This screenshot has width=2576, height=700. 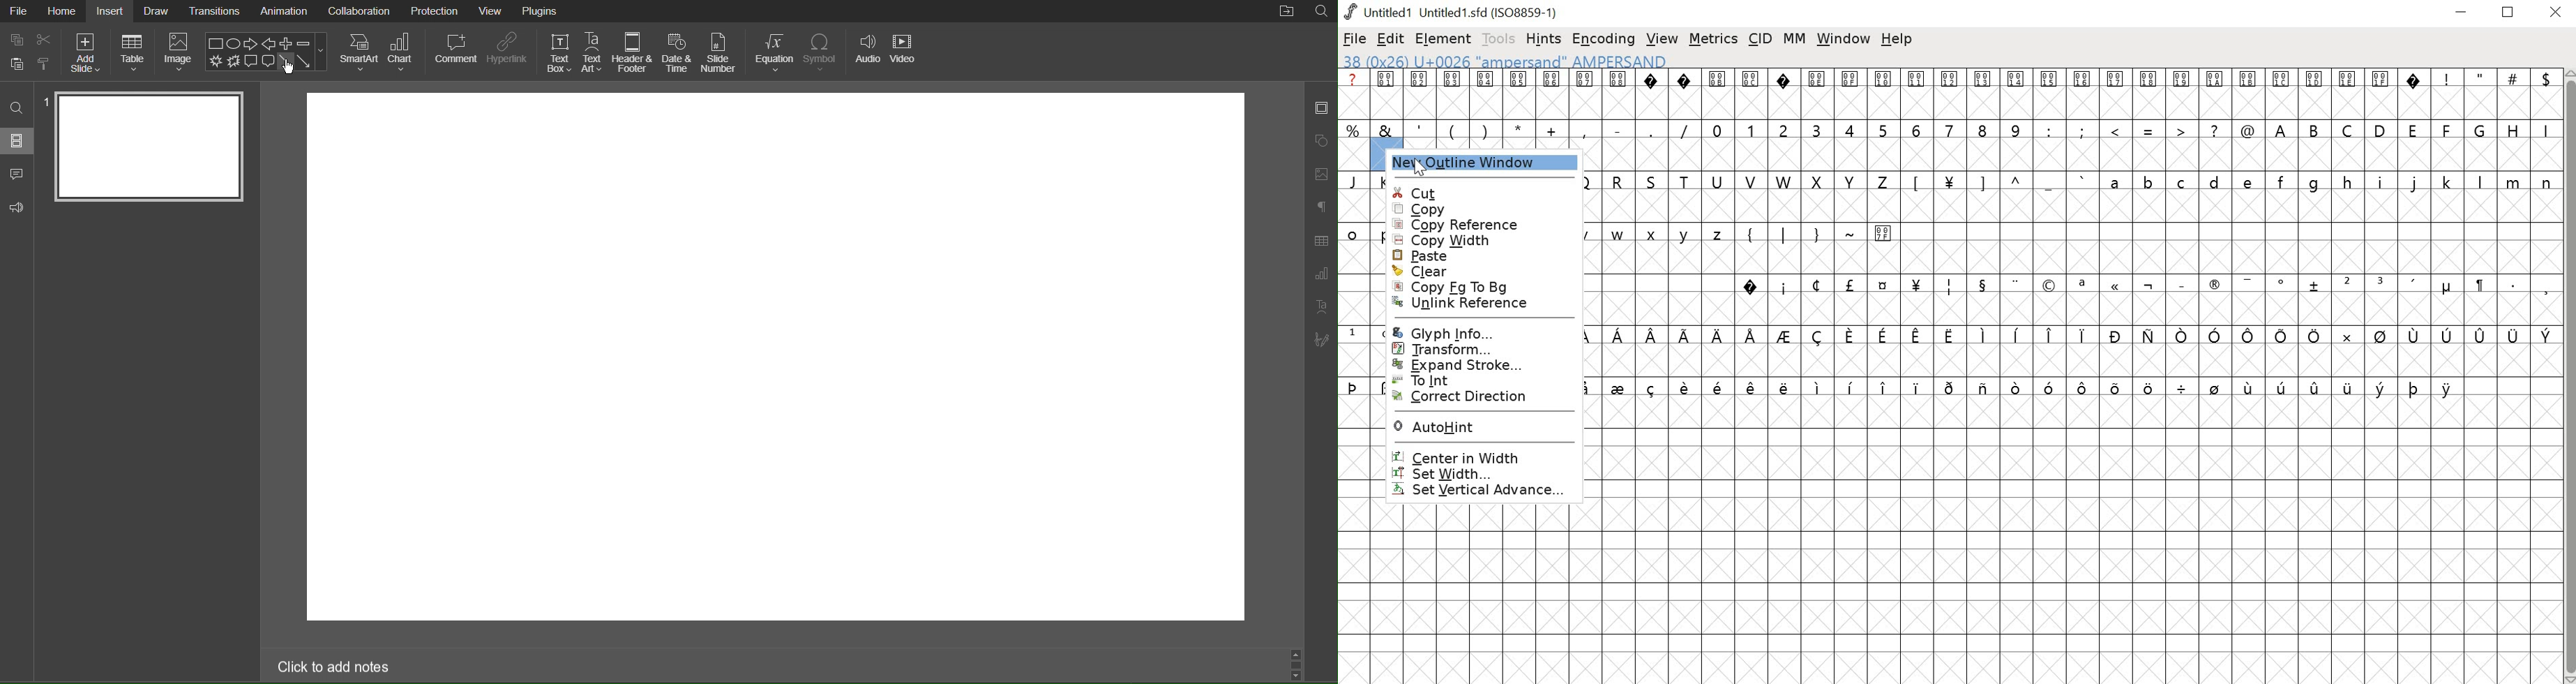 What do you see at coordinates (2449, 388) in the screenshot?
I see `symbol` at bounding box center [2449, 388].